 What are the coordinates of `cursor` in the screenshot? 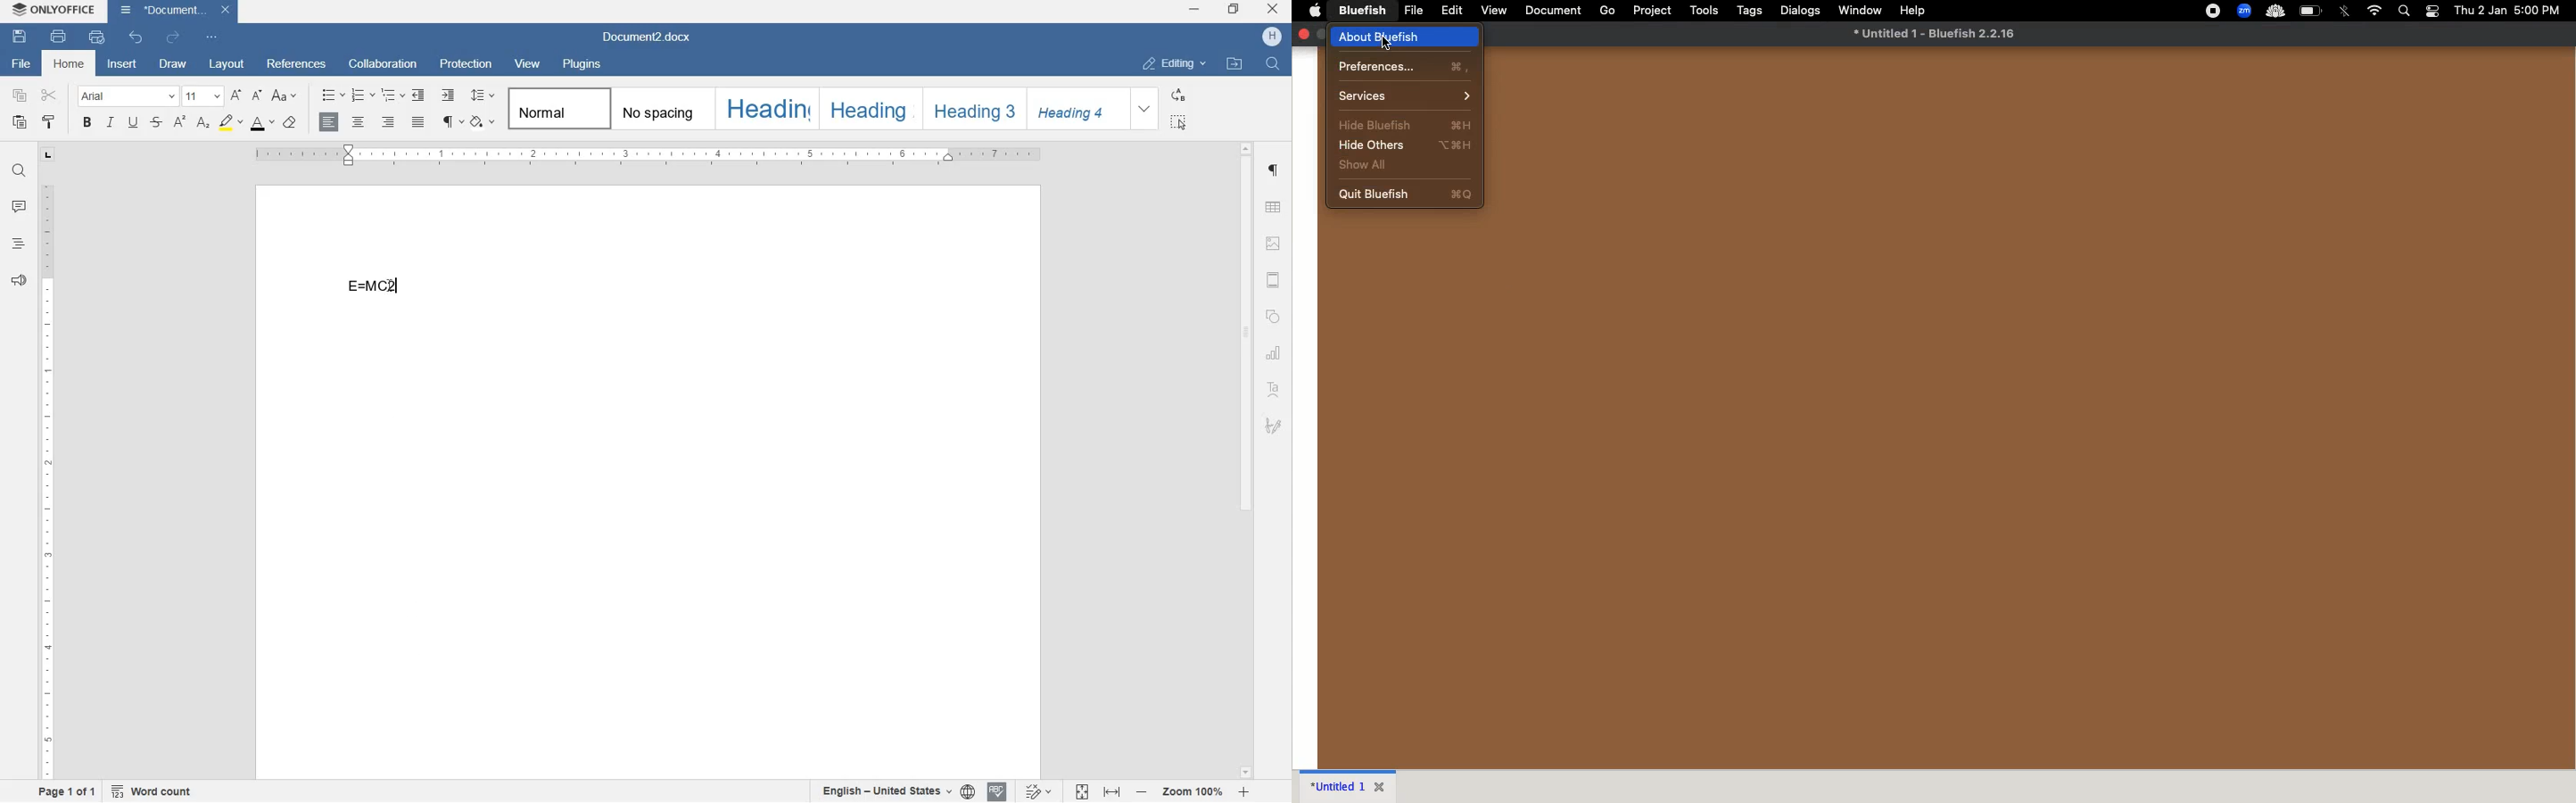 It's located at (396, 292).